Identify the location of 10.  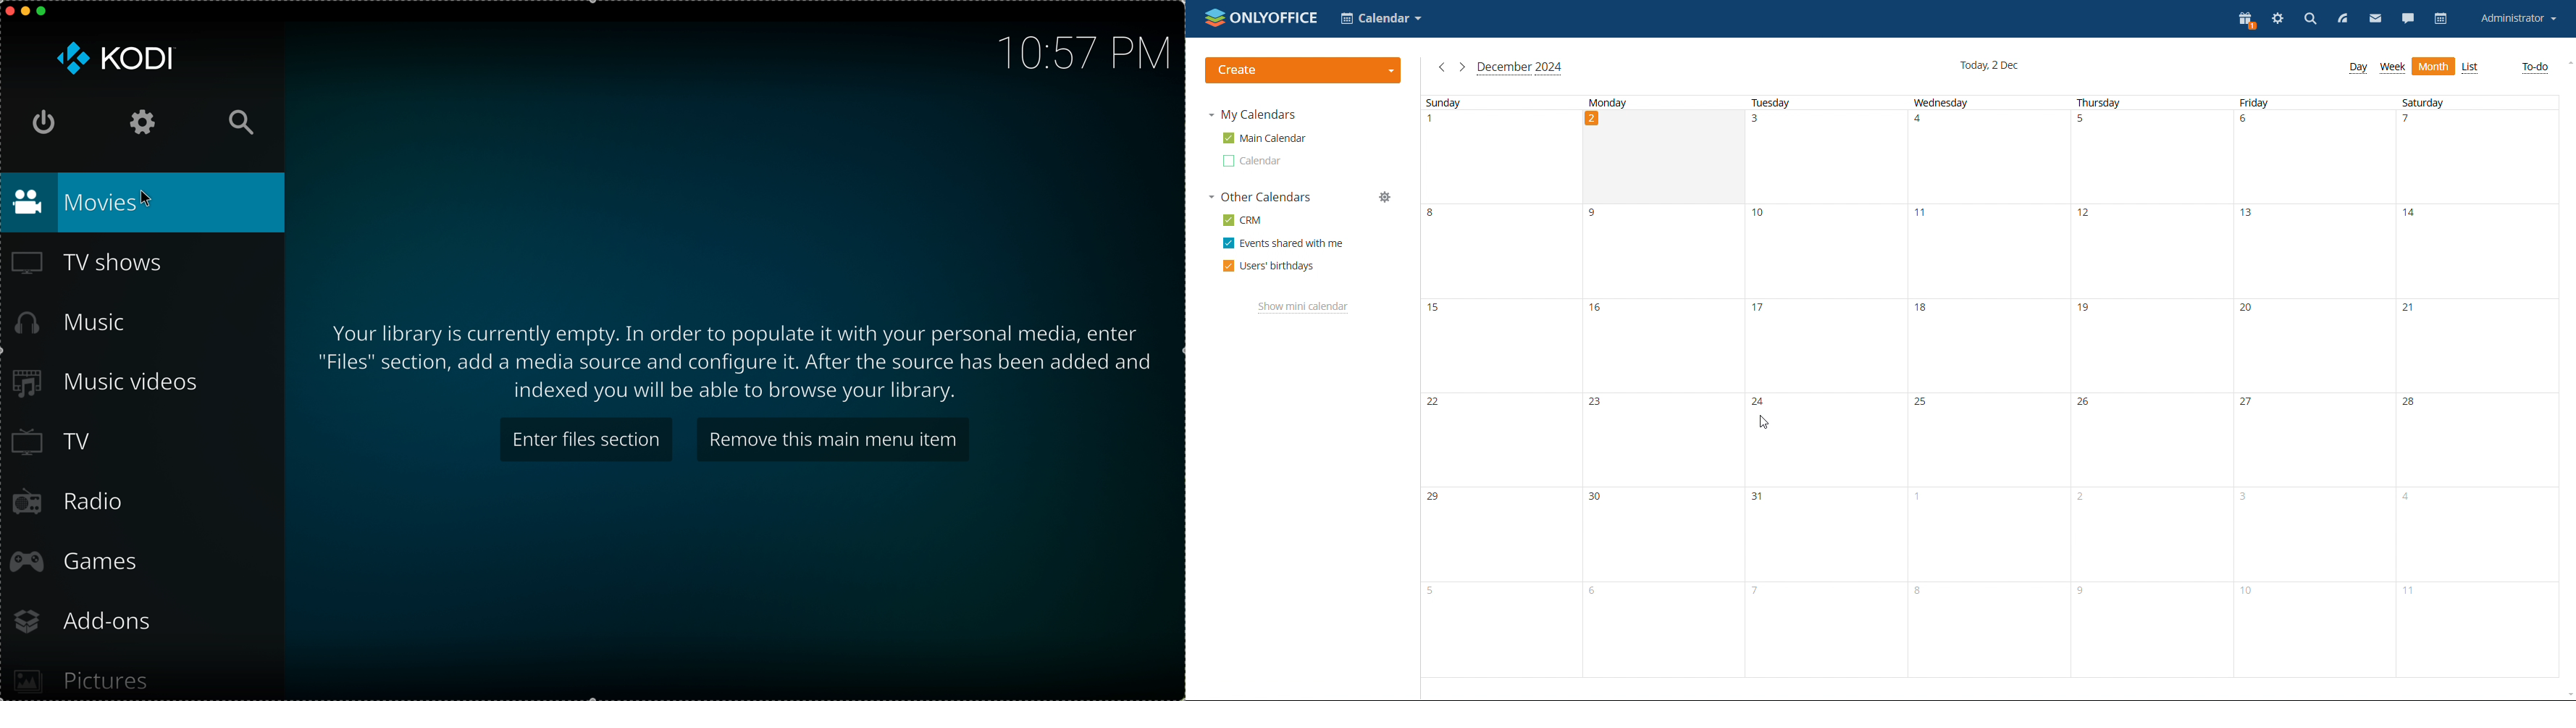
(2252, 595).